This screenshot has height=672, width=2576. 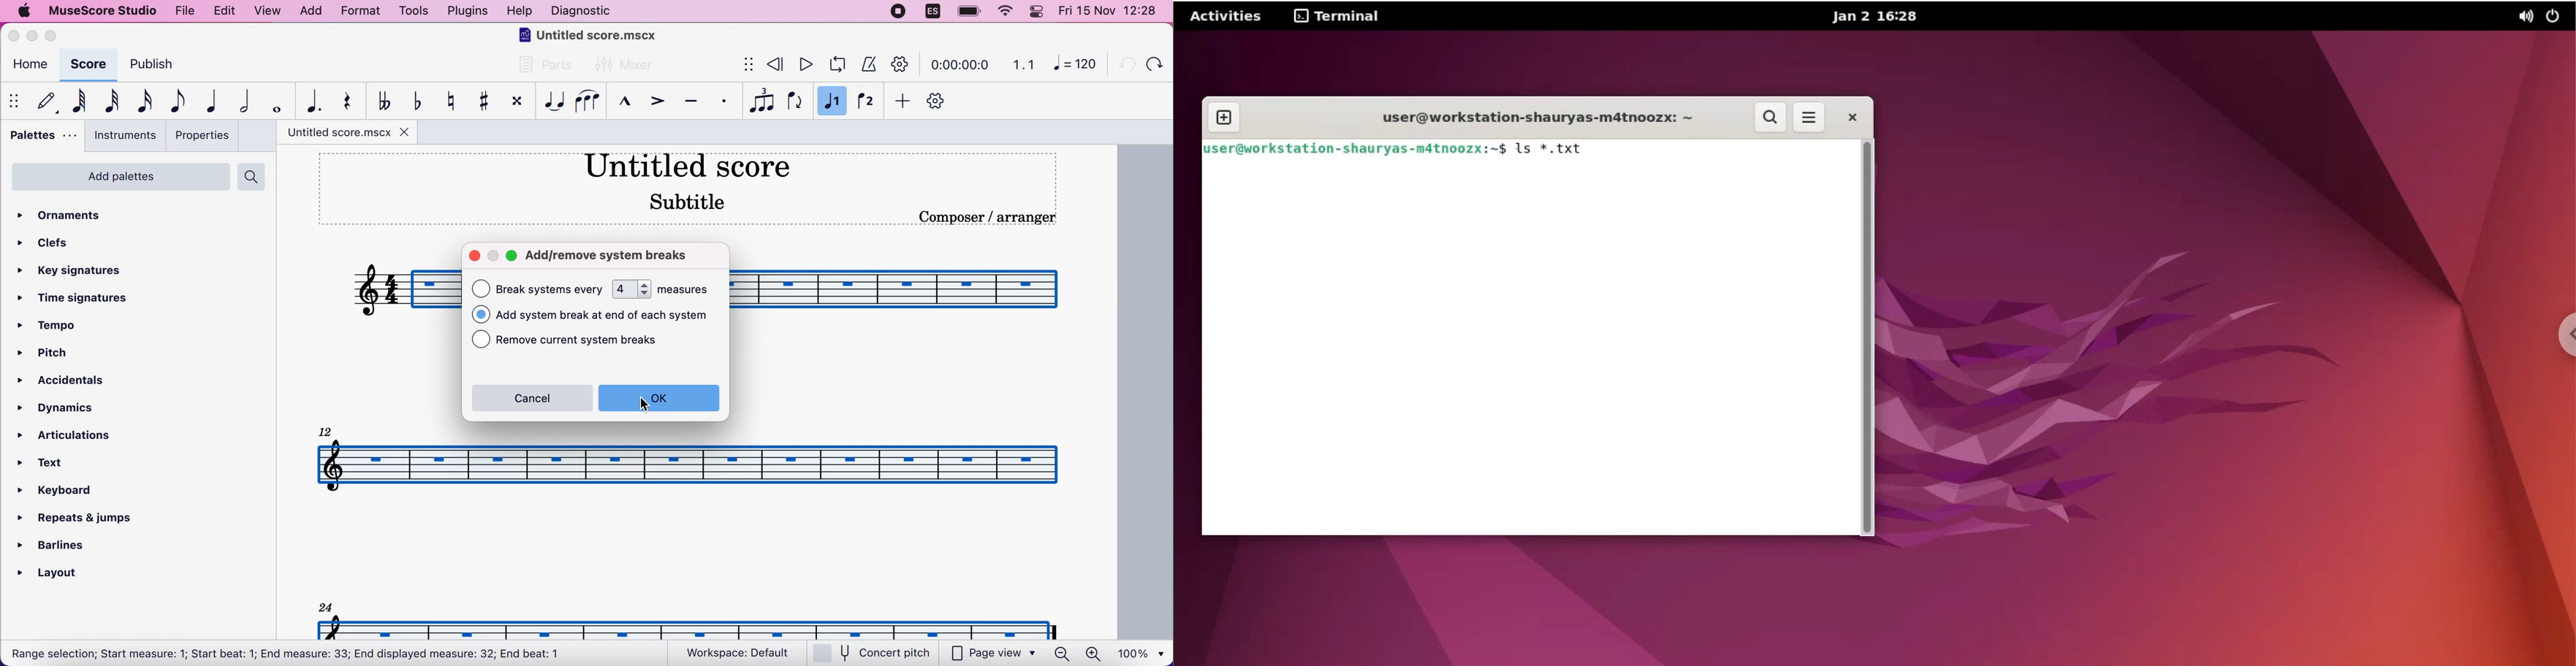 What do you see at coordinates (797, 102) in the screenshot?
I see `flip direction` at bounding box center [797, 102].